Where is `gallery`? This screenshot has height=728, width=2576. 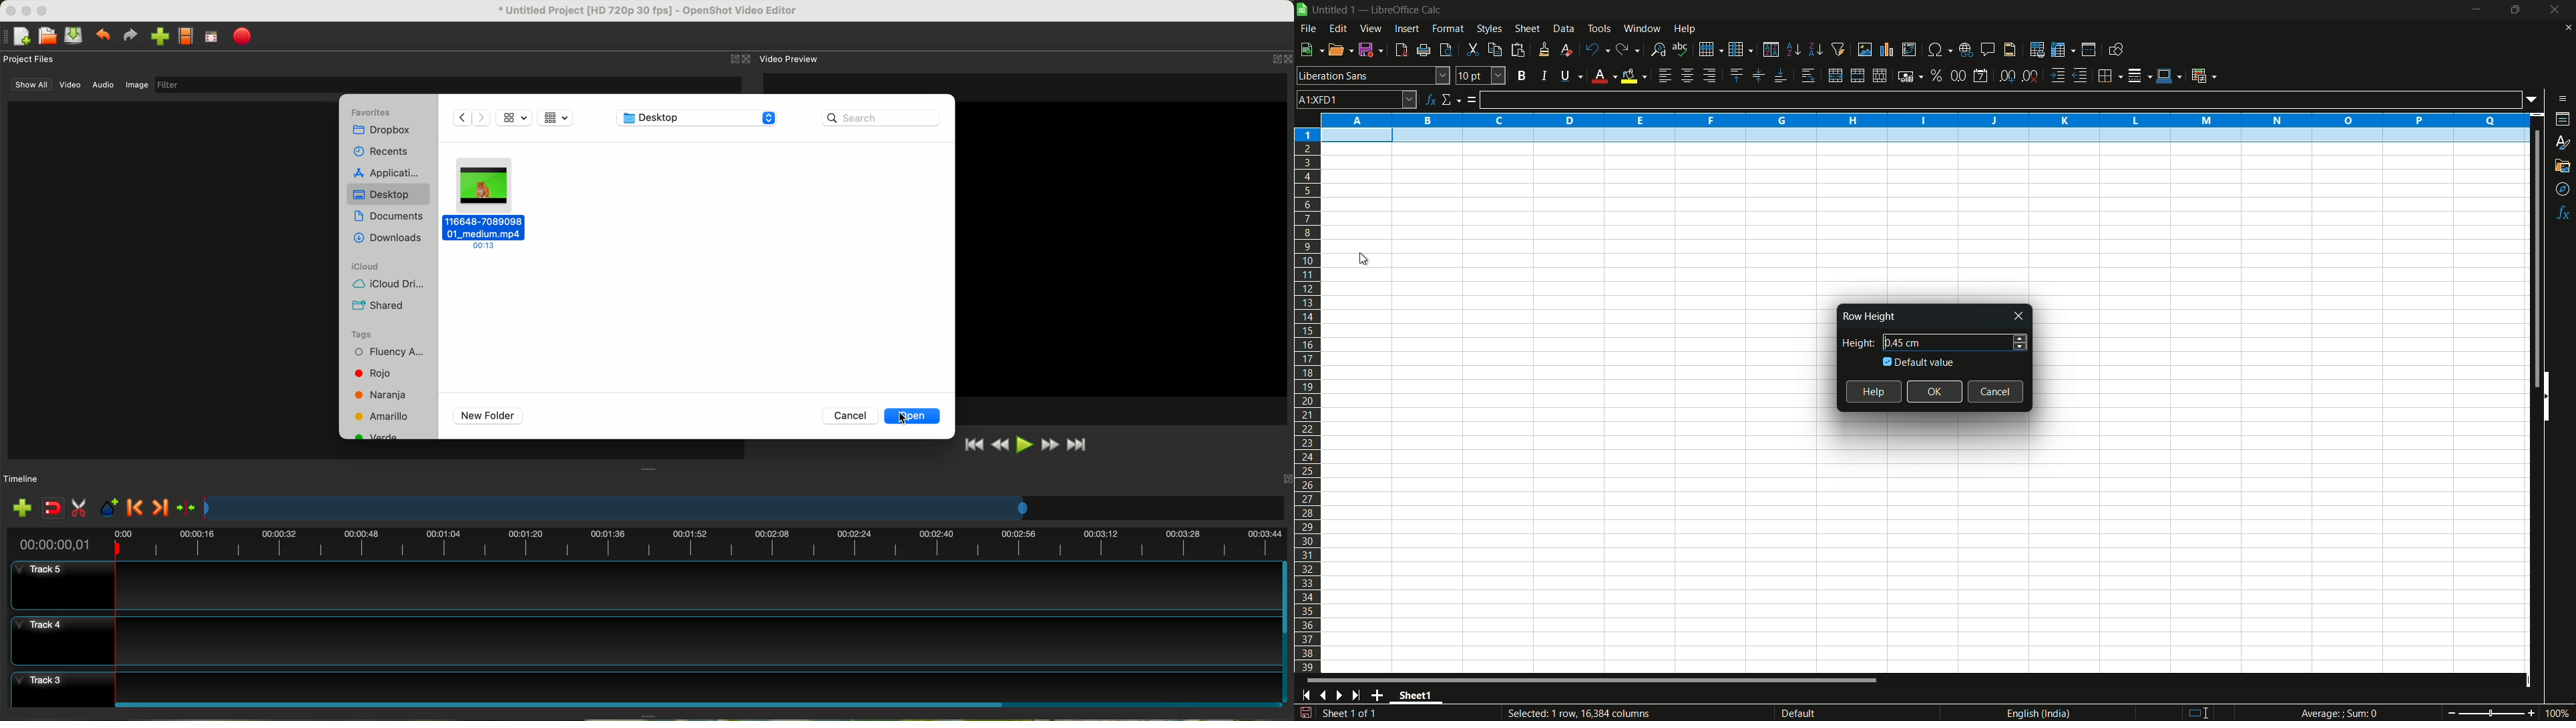 gallery is located at coordinates (2563, 166).